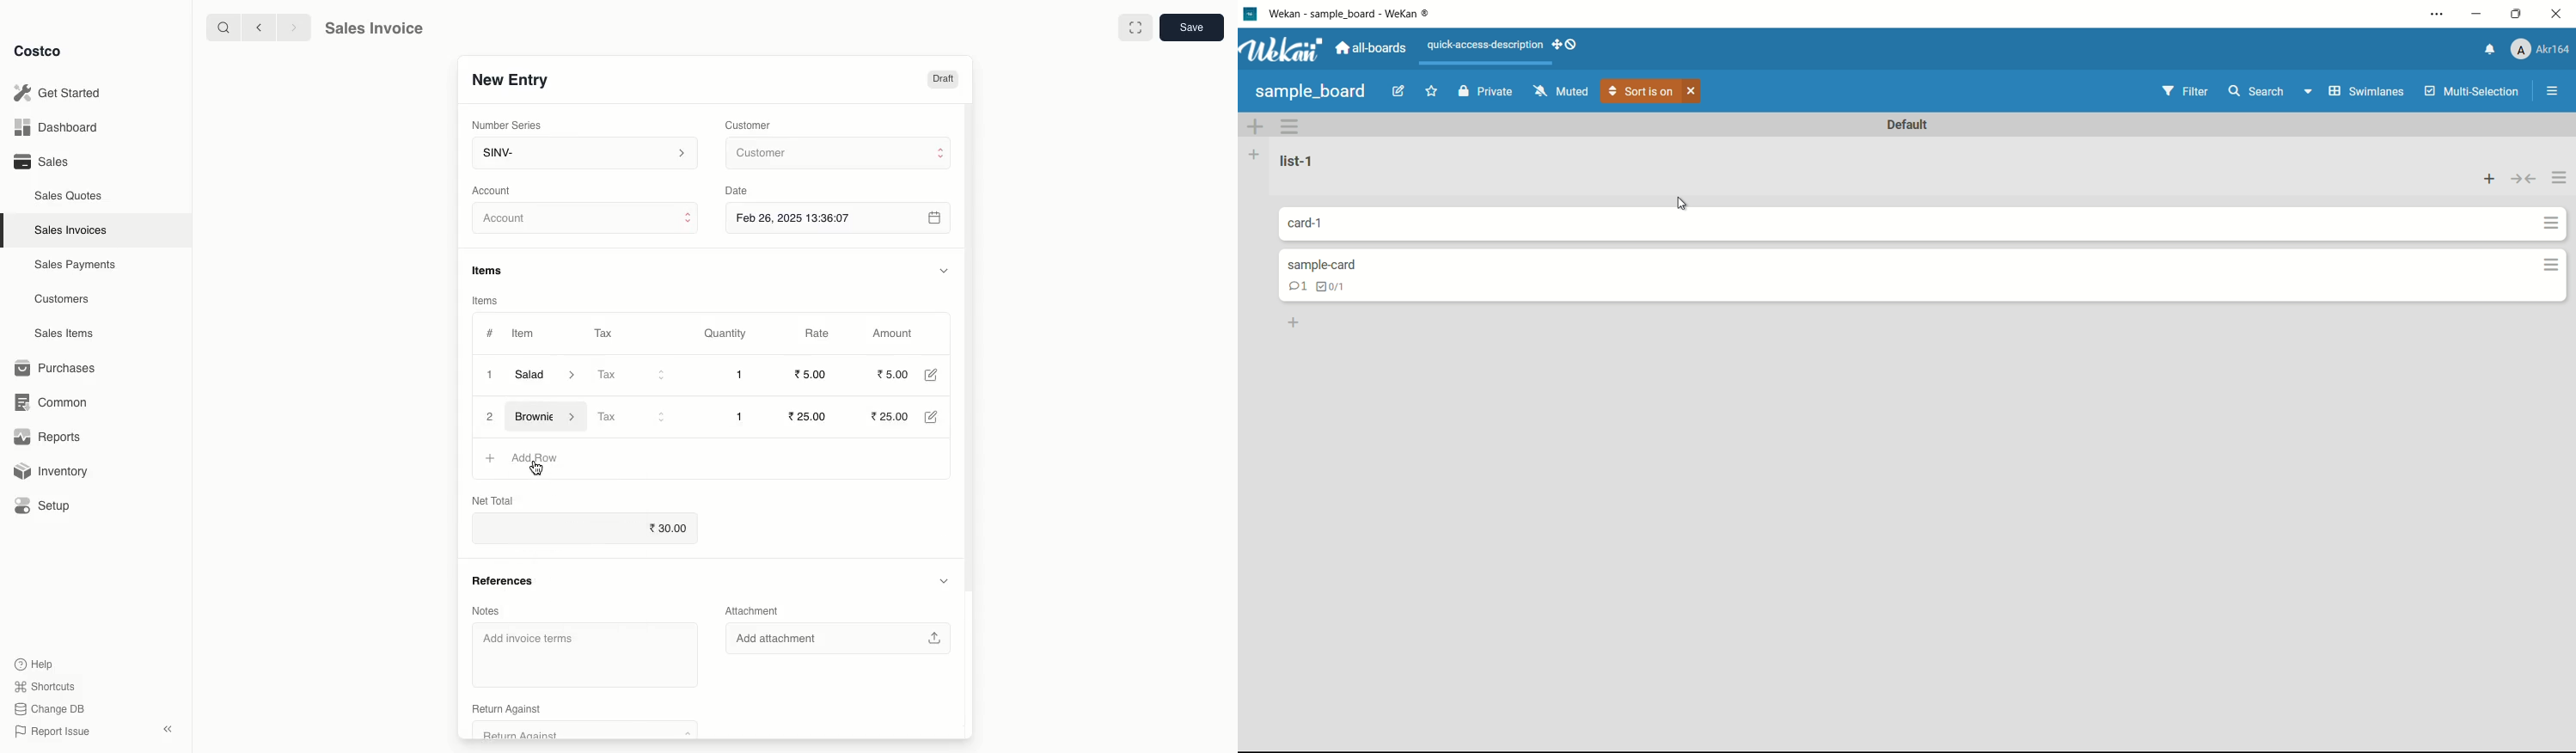 This screenshot has height=756, width=2576. I want to click on ‘Account, so click(495, 190).